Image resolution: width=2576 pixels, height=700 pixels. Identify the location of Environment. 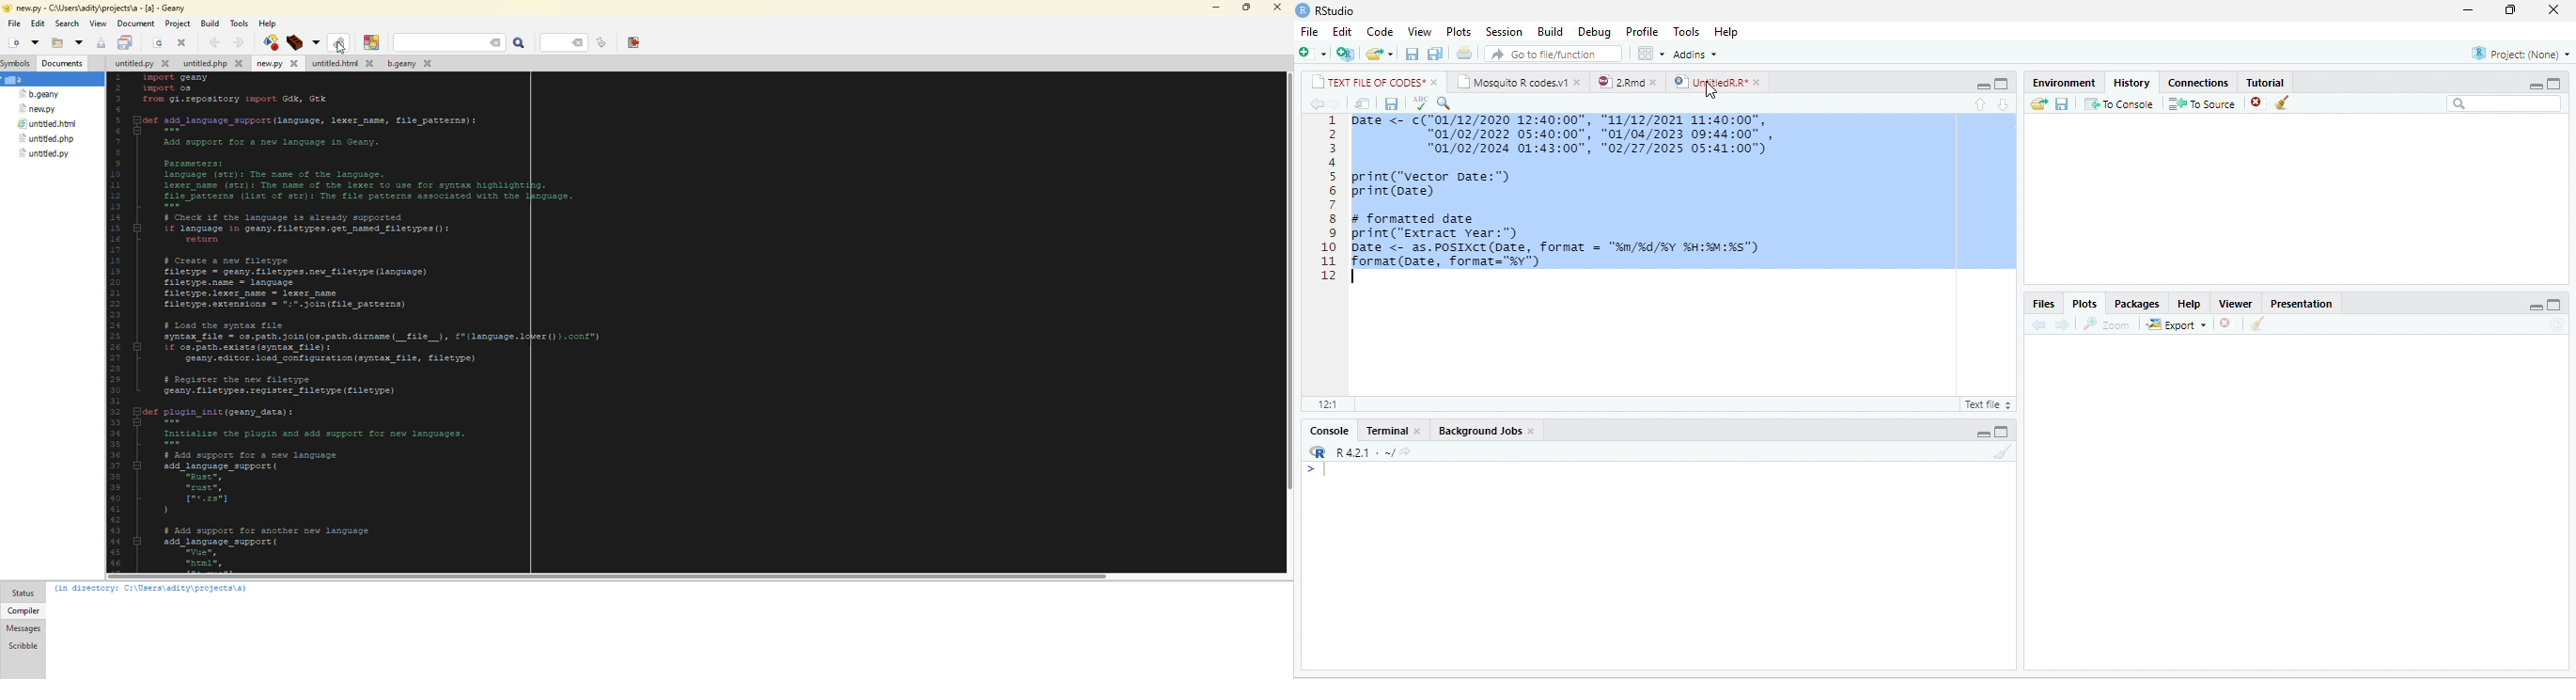
(2065, 83).